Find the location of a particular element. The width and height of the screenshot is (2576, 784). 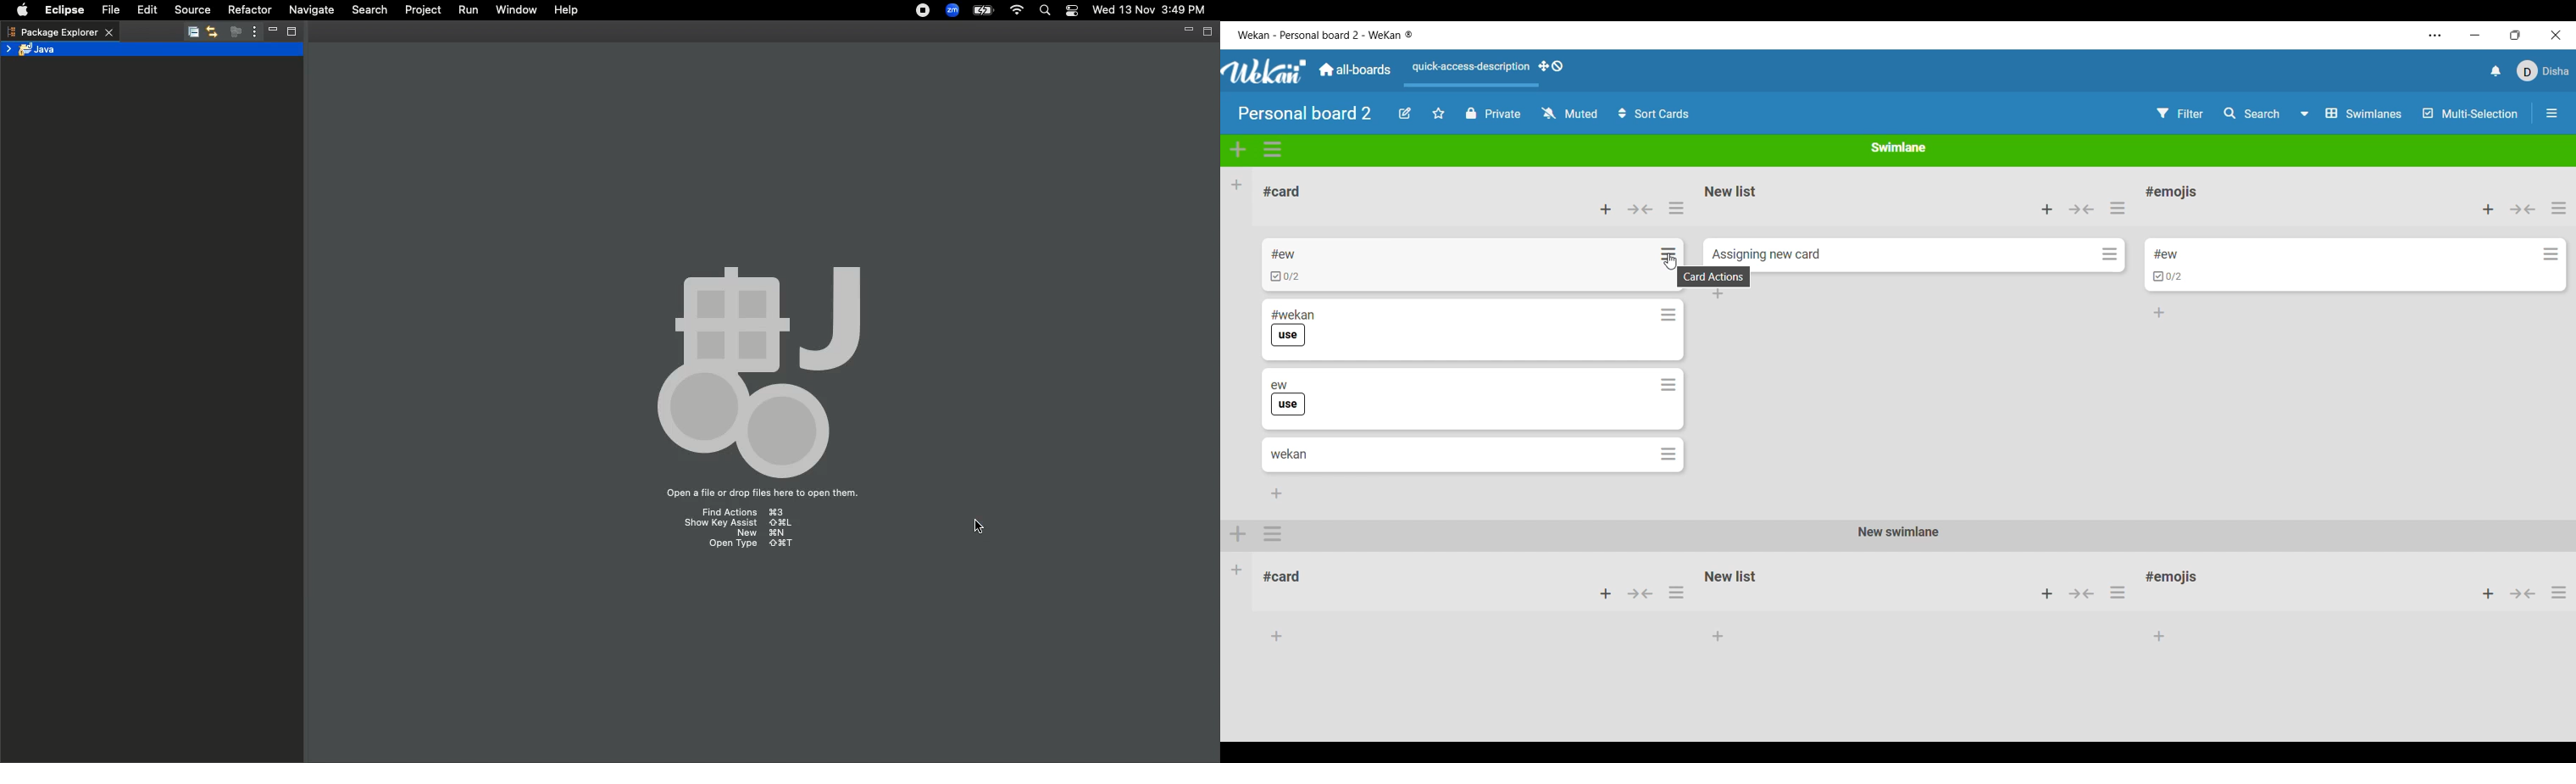

List actions is located at coordinates (2559, 208).